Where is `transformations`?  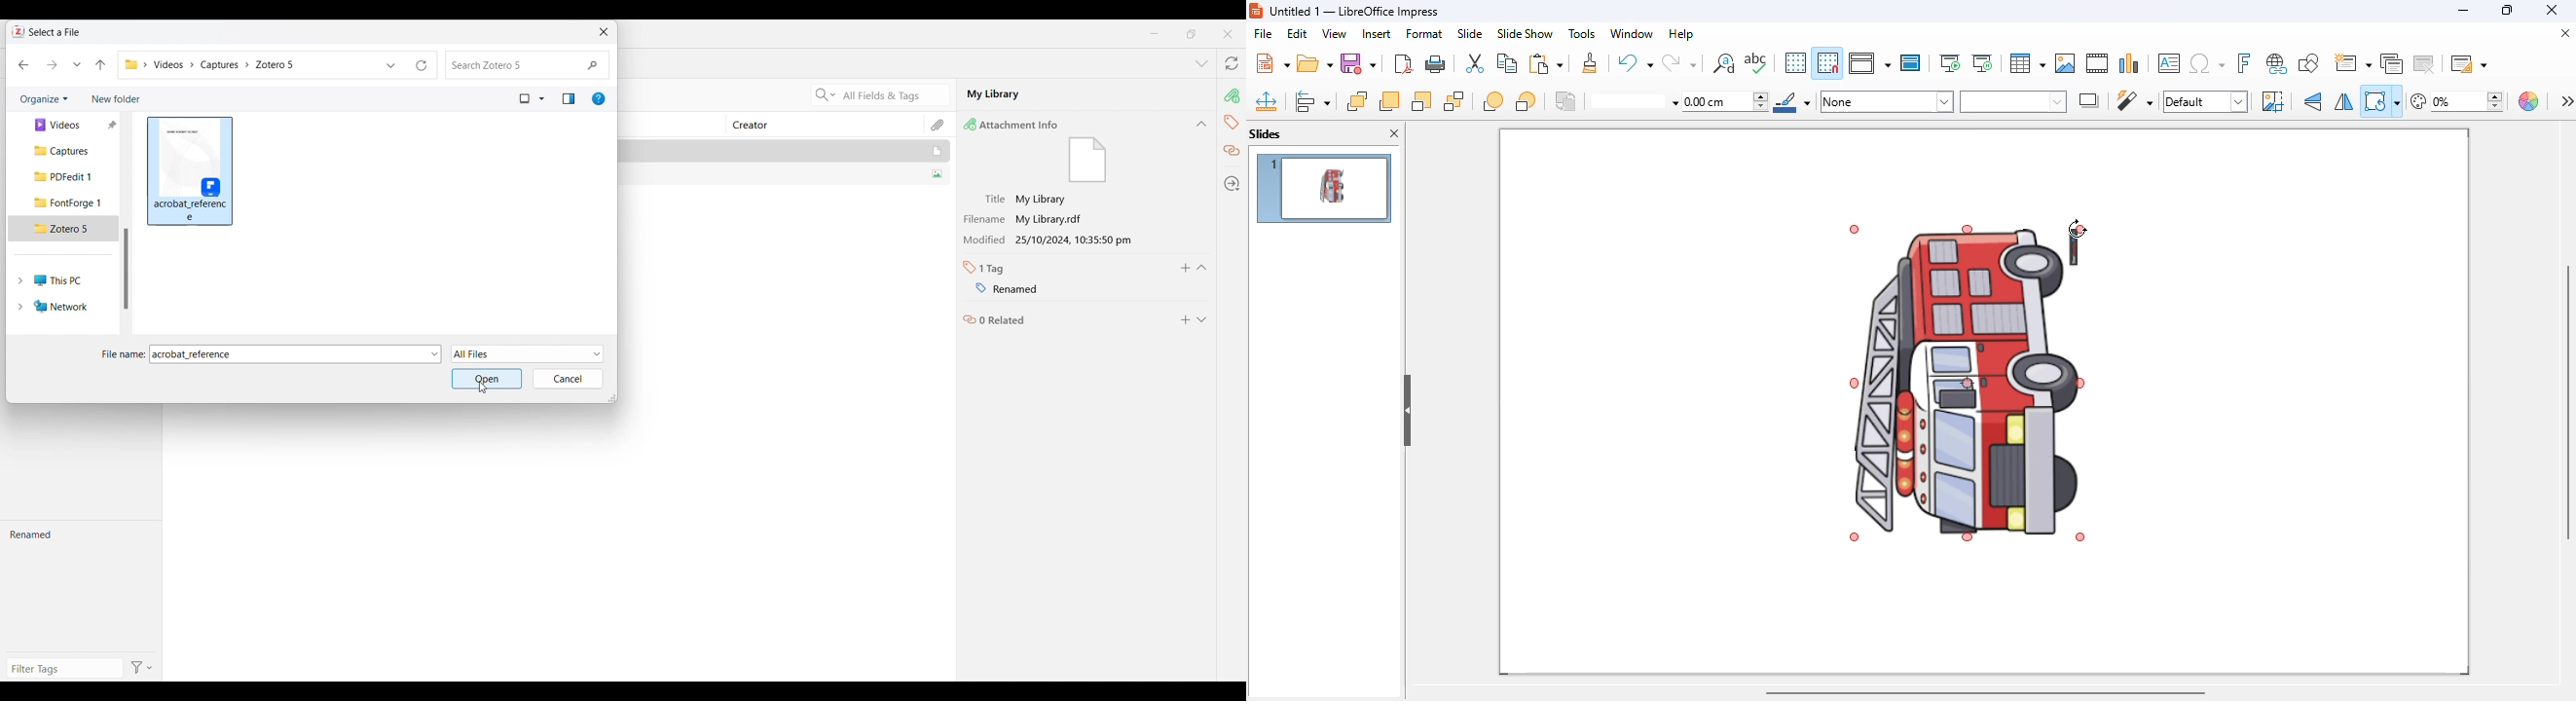
transformations is located at coordinates (2381, 101).